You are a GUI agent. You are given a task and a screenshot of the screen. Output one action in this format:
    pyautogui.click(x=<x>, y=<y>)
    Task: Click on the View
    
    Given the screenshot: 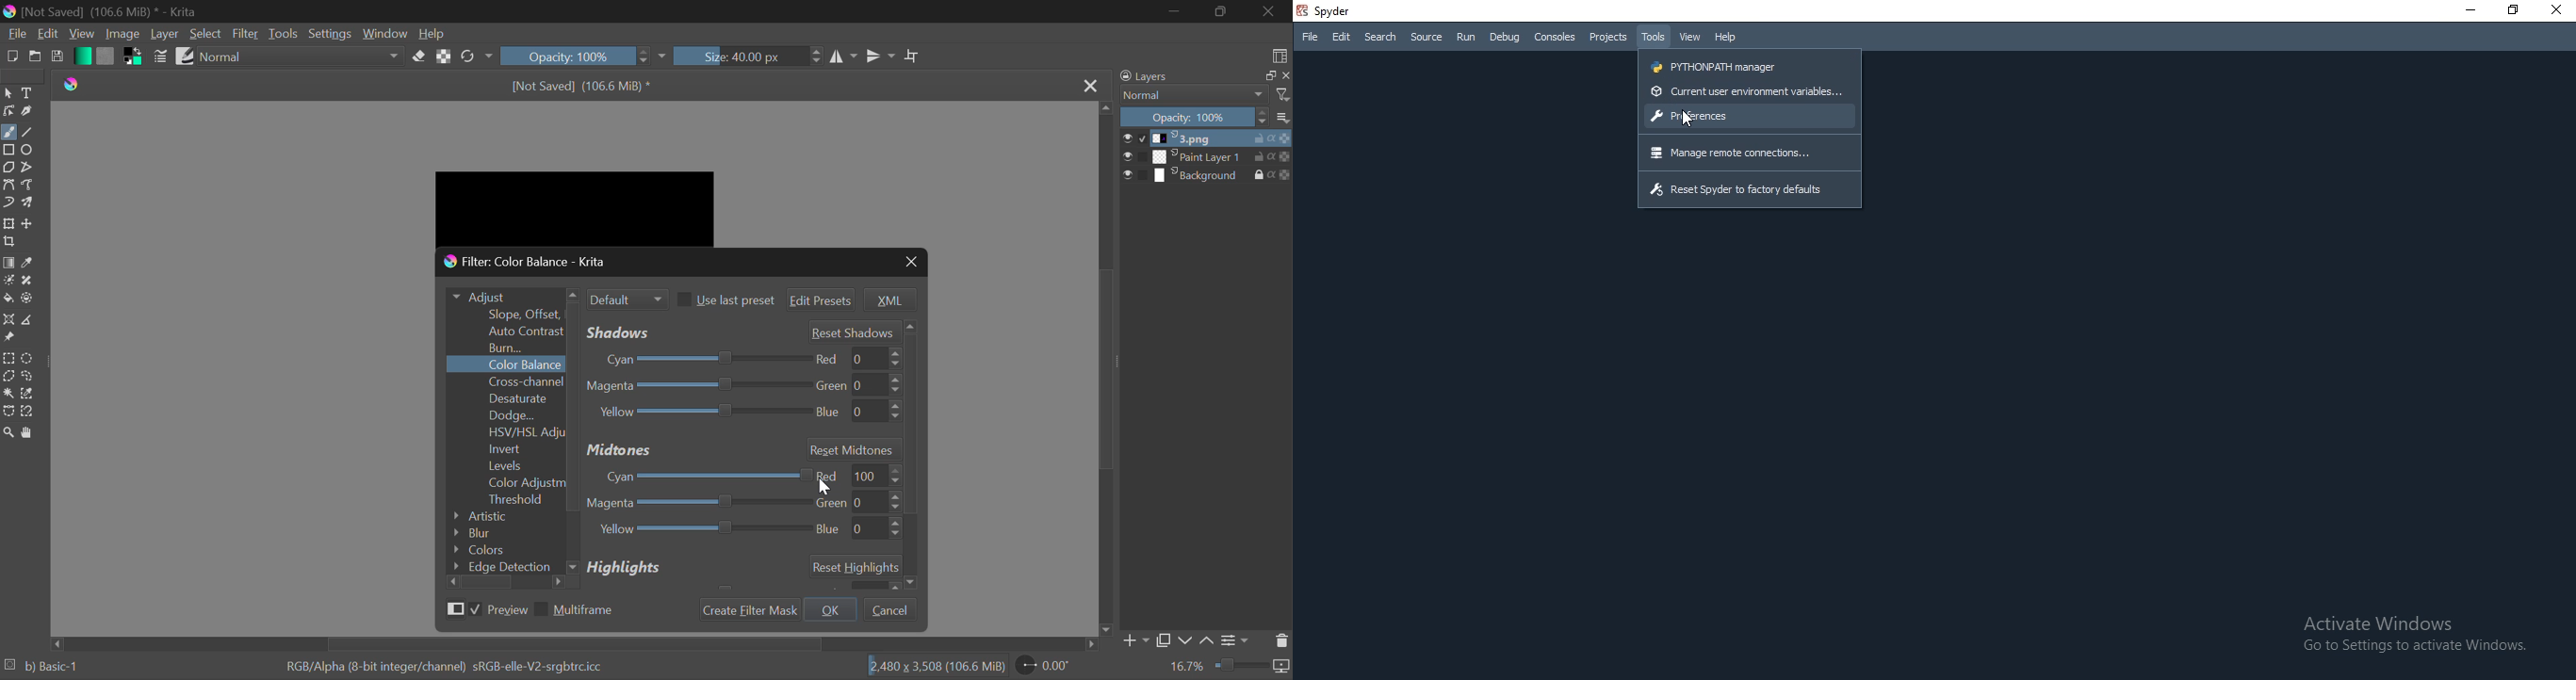 What is the action you would take?
    pyautogui.click(x=81, y=35)
    